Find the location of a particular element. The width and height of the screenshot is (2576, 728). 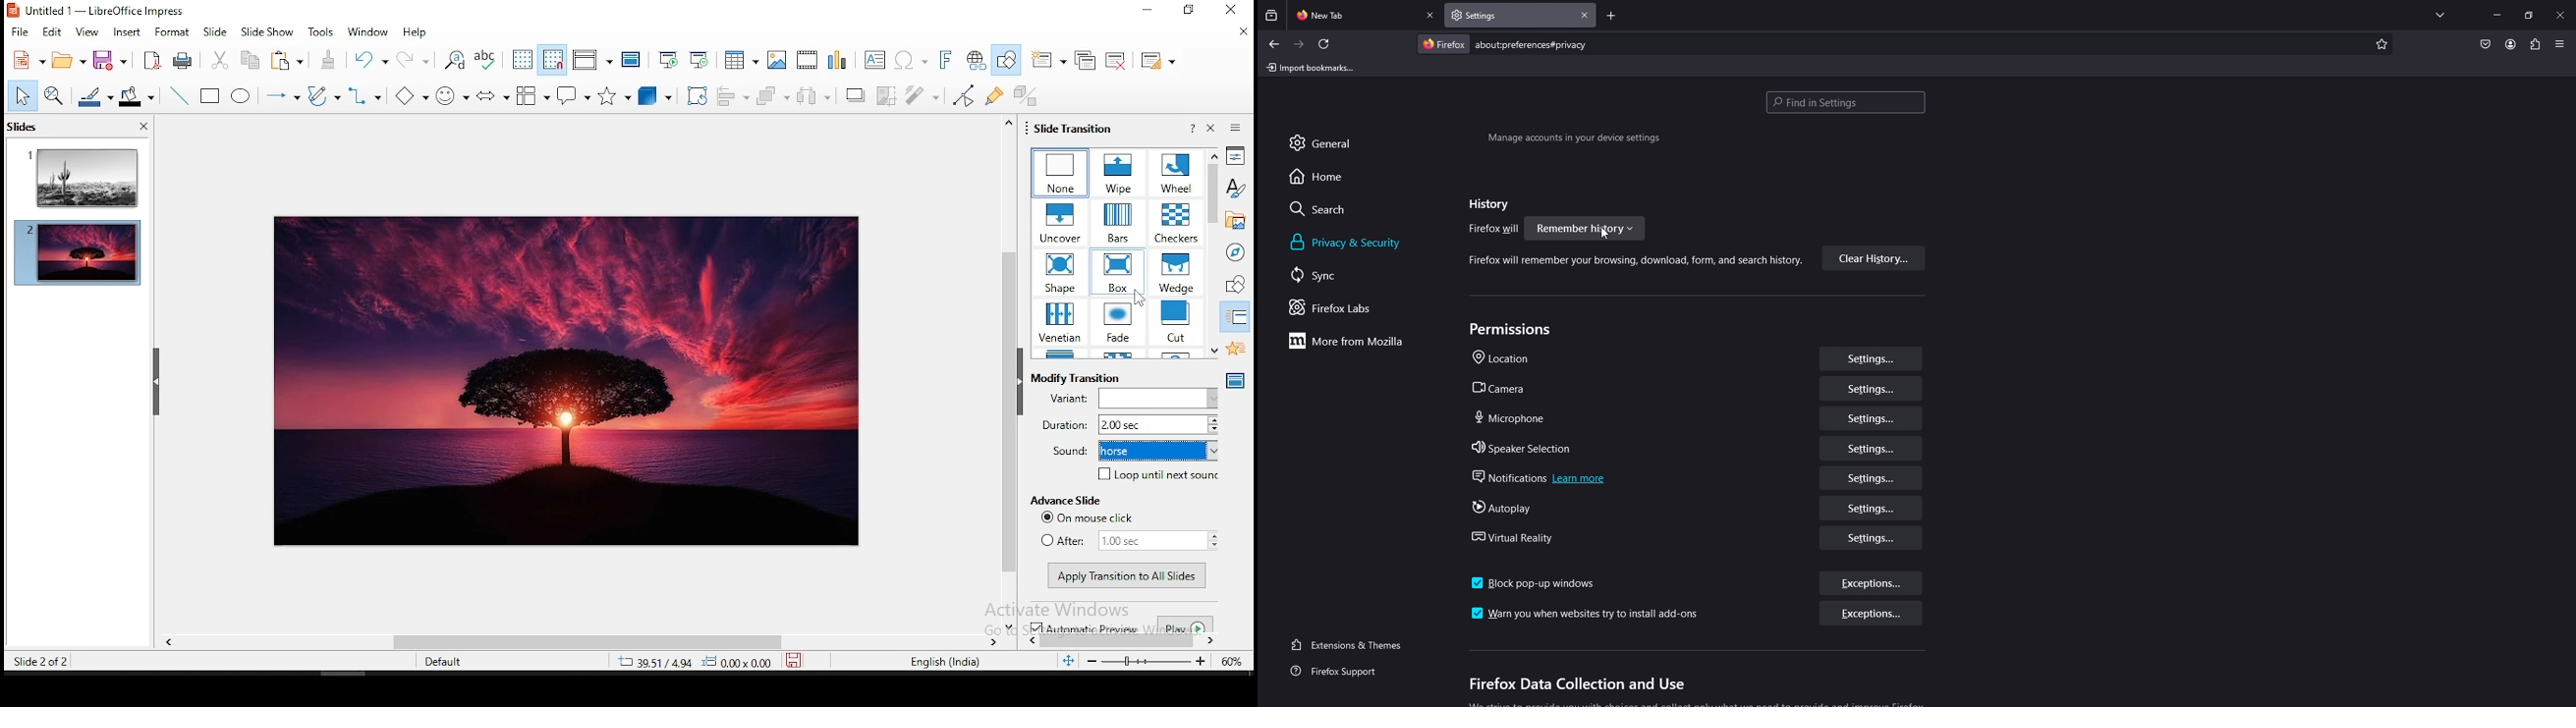

basic shapes is located at coordinates (409, 95).